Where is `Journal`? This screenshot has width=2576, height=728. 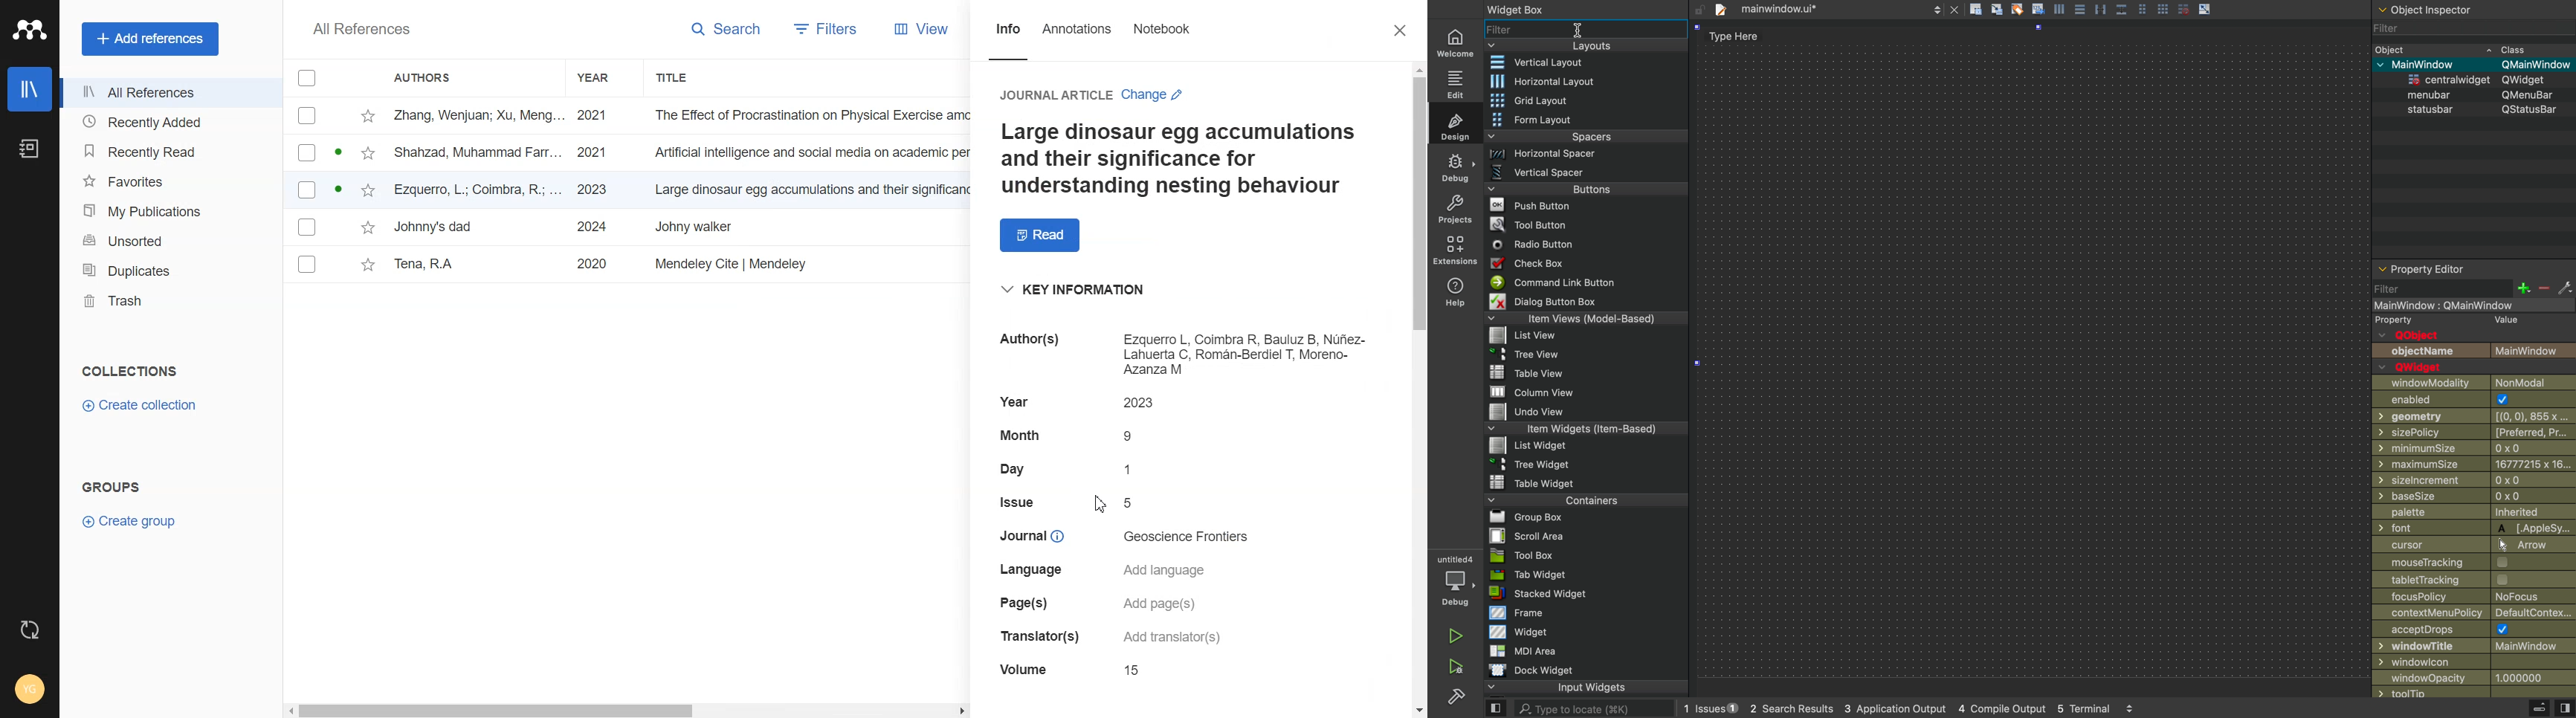
Journal is located at coordinates (1054, 94).